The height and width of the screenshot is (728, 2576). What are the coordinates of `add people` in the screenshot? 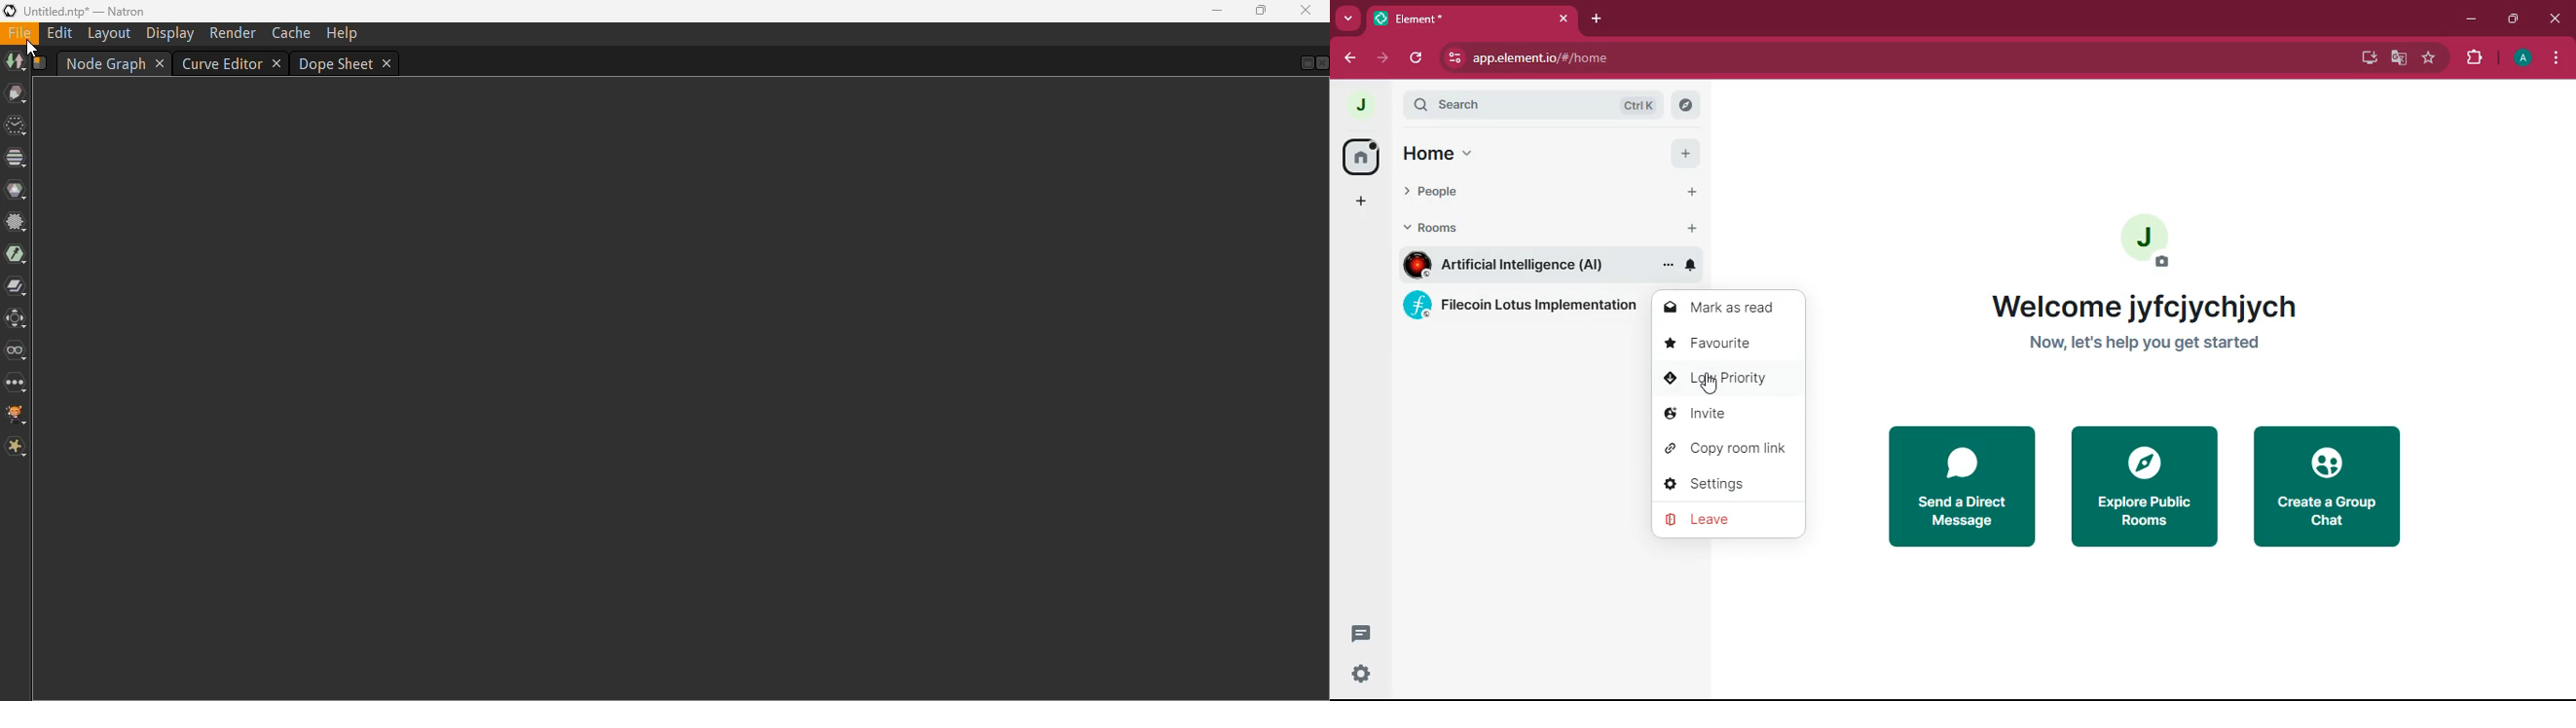 It's located at (1693, 193).